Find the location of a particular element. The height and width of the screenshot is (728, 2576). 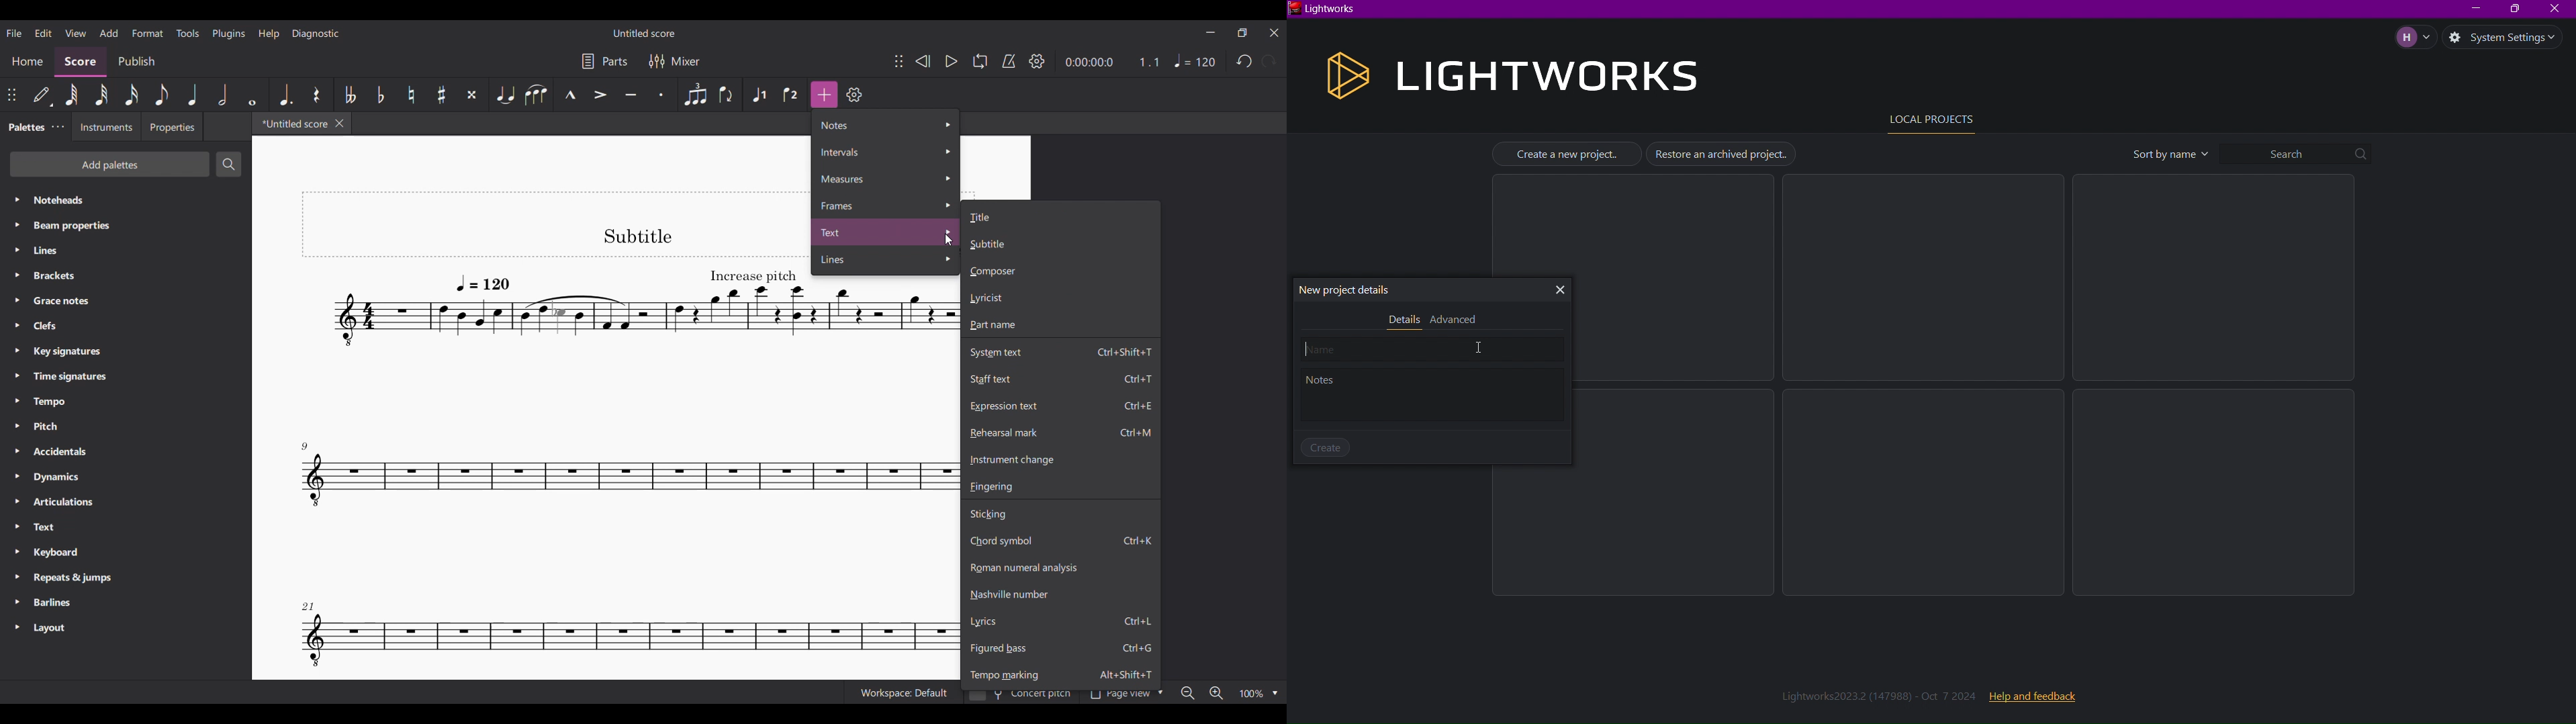

Show in smaller tab is located at coordinates (1243, 33).